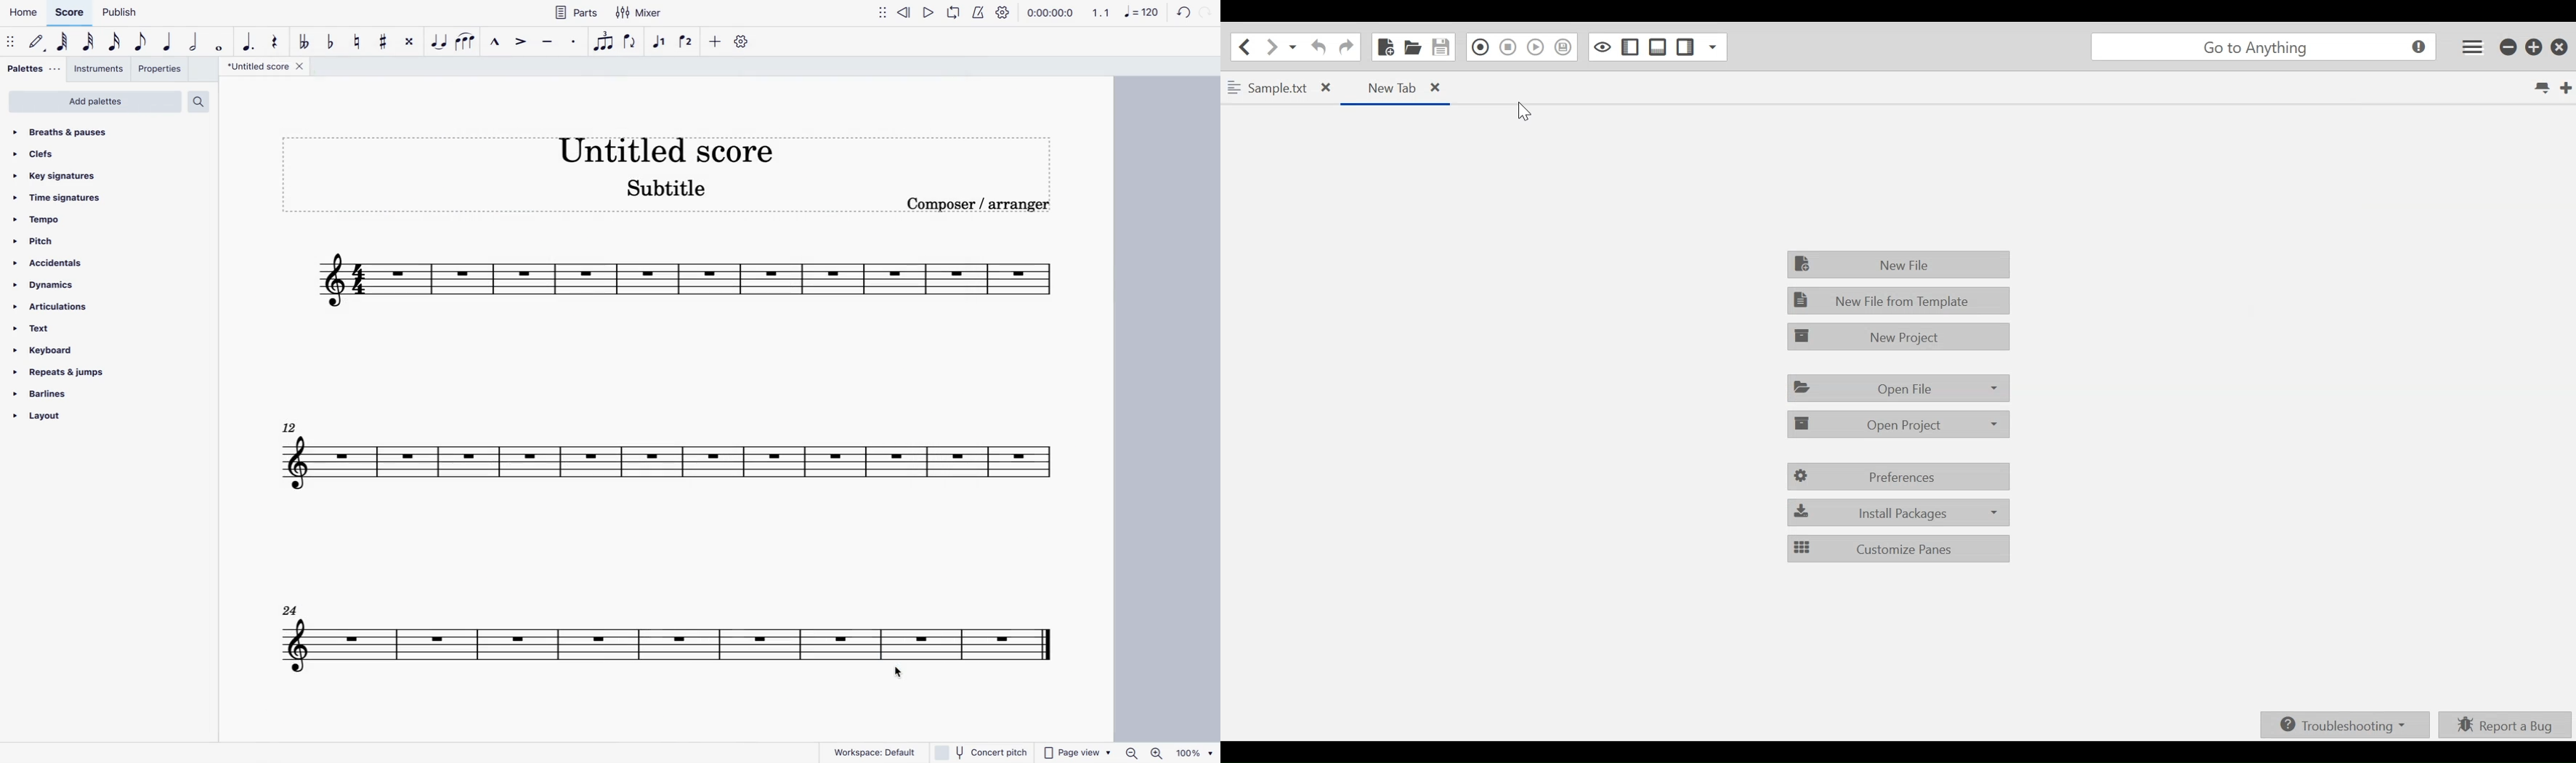 This screenshot has width=2576, height=784. Describe the element at coordinates (1160, 751) in the screenshot. I see `zoom in` at that location.